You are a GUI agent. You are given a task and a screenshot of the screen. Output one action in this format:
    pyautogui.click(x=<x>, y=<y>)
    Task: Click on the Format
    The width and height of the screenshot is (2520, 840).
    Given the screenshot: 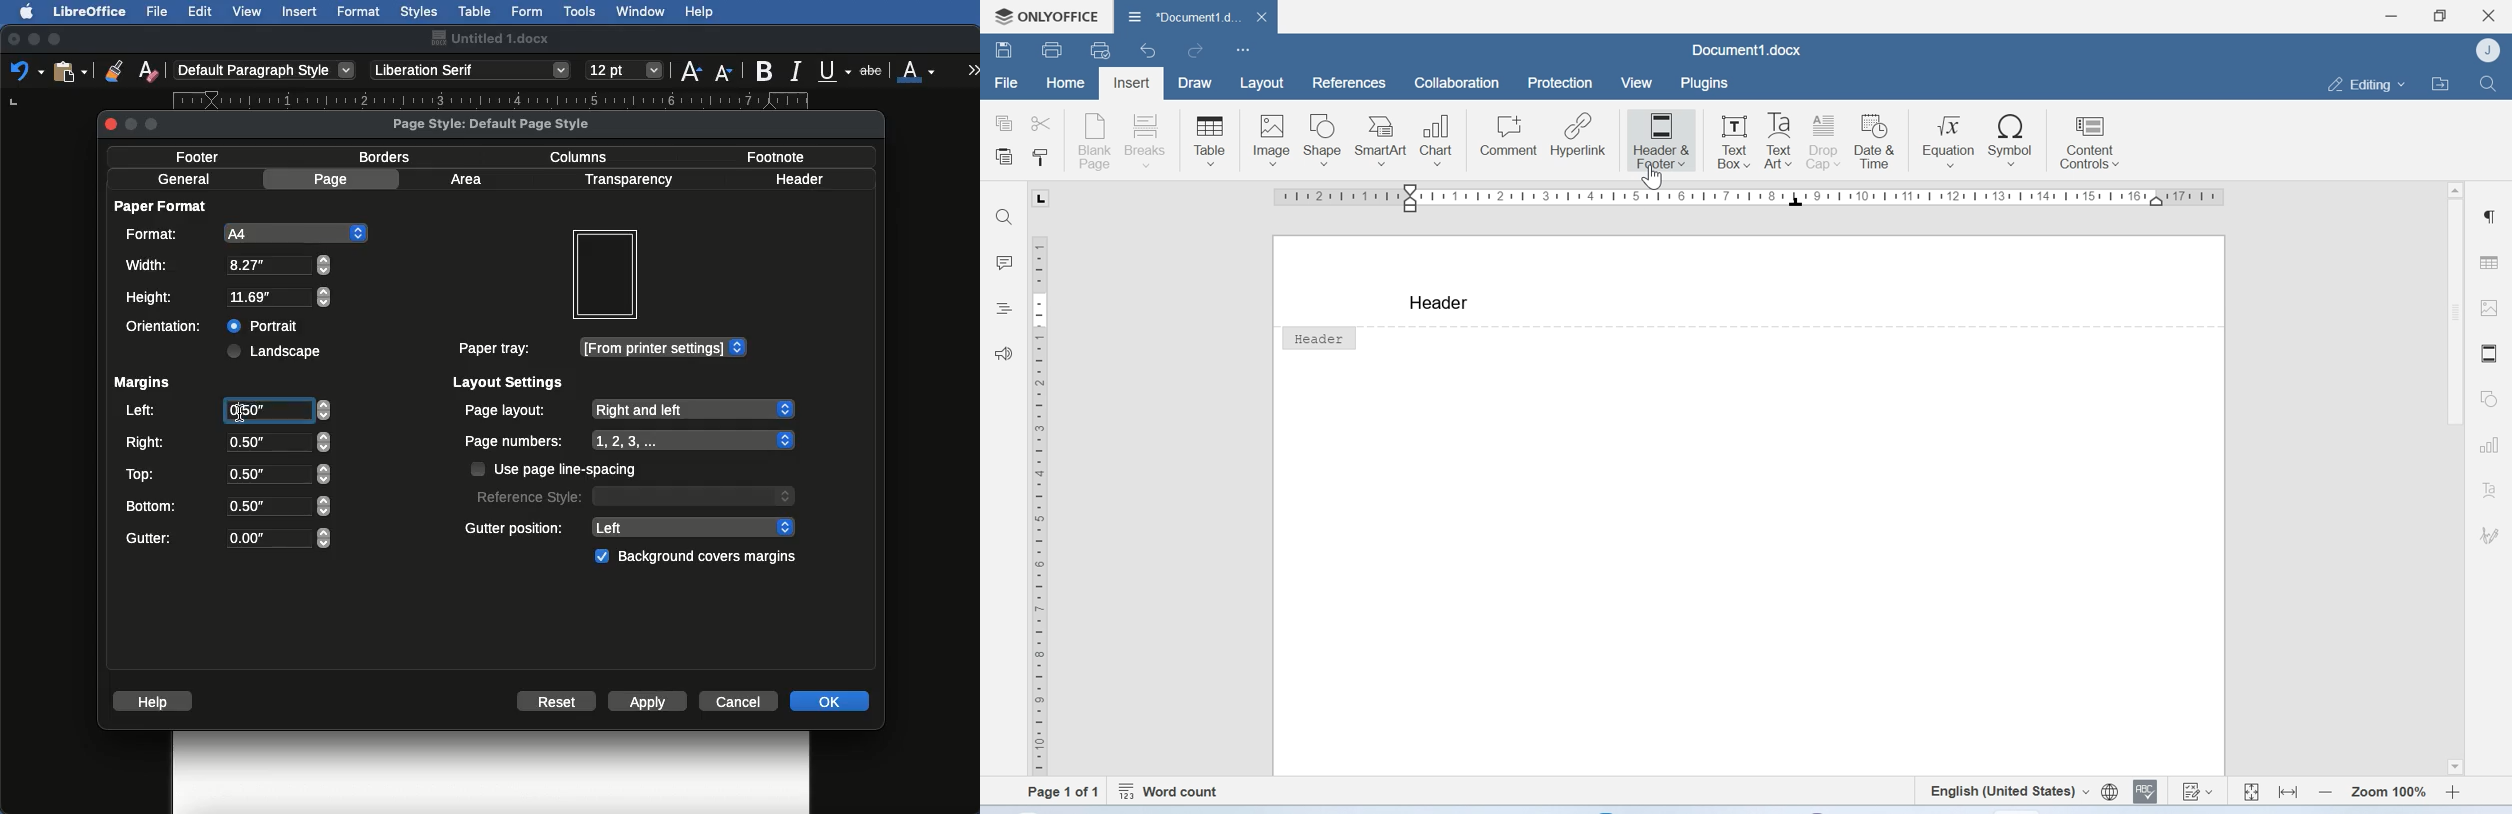 What is the action you would take?
    pyautogui.click(x=360, y=12)
    